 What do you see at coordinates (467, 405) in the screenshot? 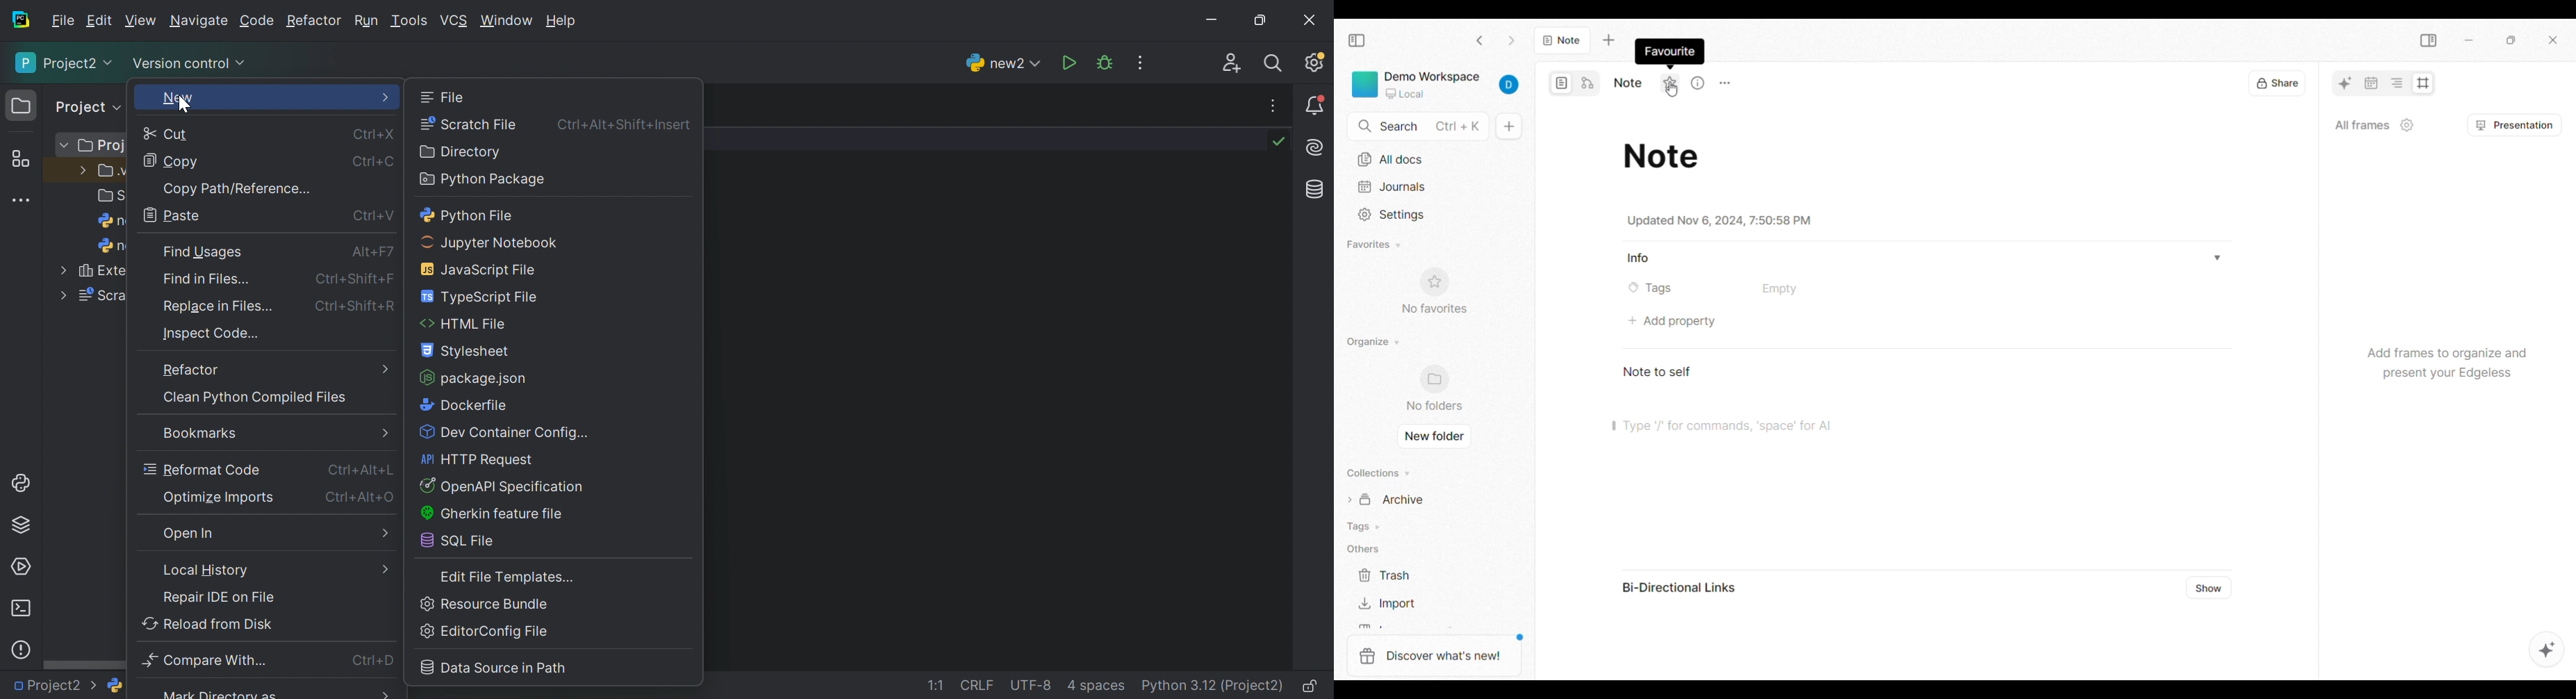
I see `` at bounding box center [467, 405].